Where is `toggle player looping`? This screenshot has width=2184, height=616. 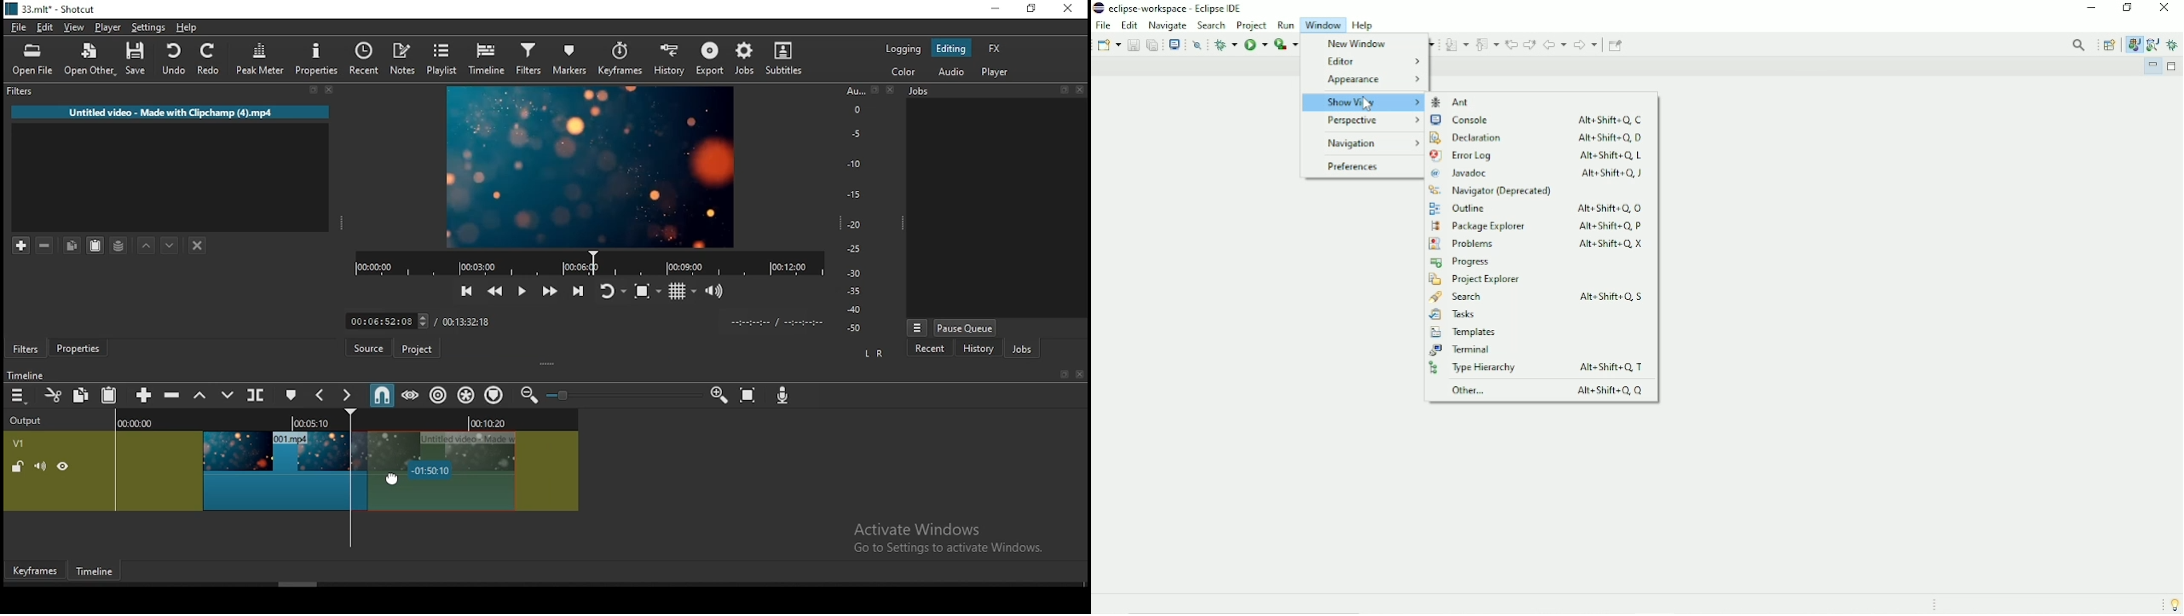 toggle player looping is located at coordinates (611, 292).